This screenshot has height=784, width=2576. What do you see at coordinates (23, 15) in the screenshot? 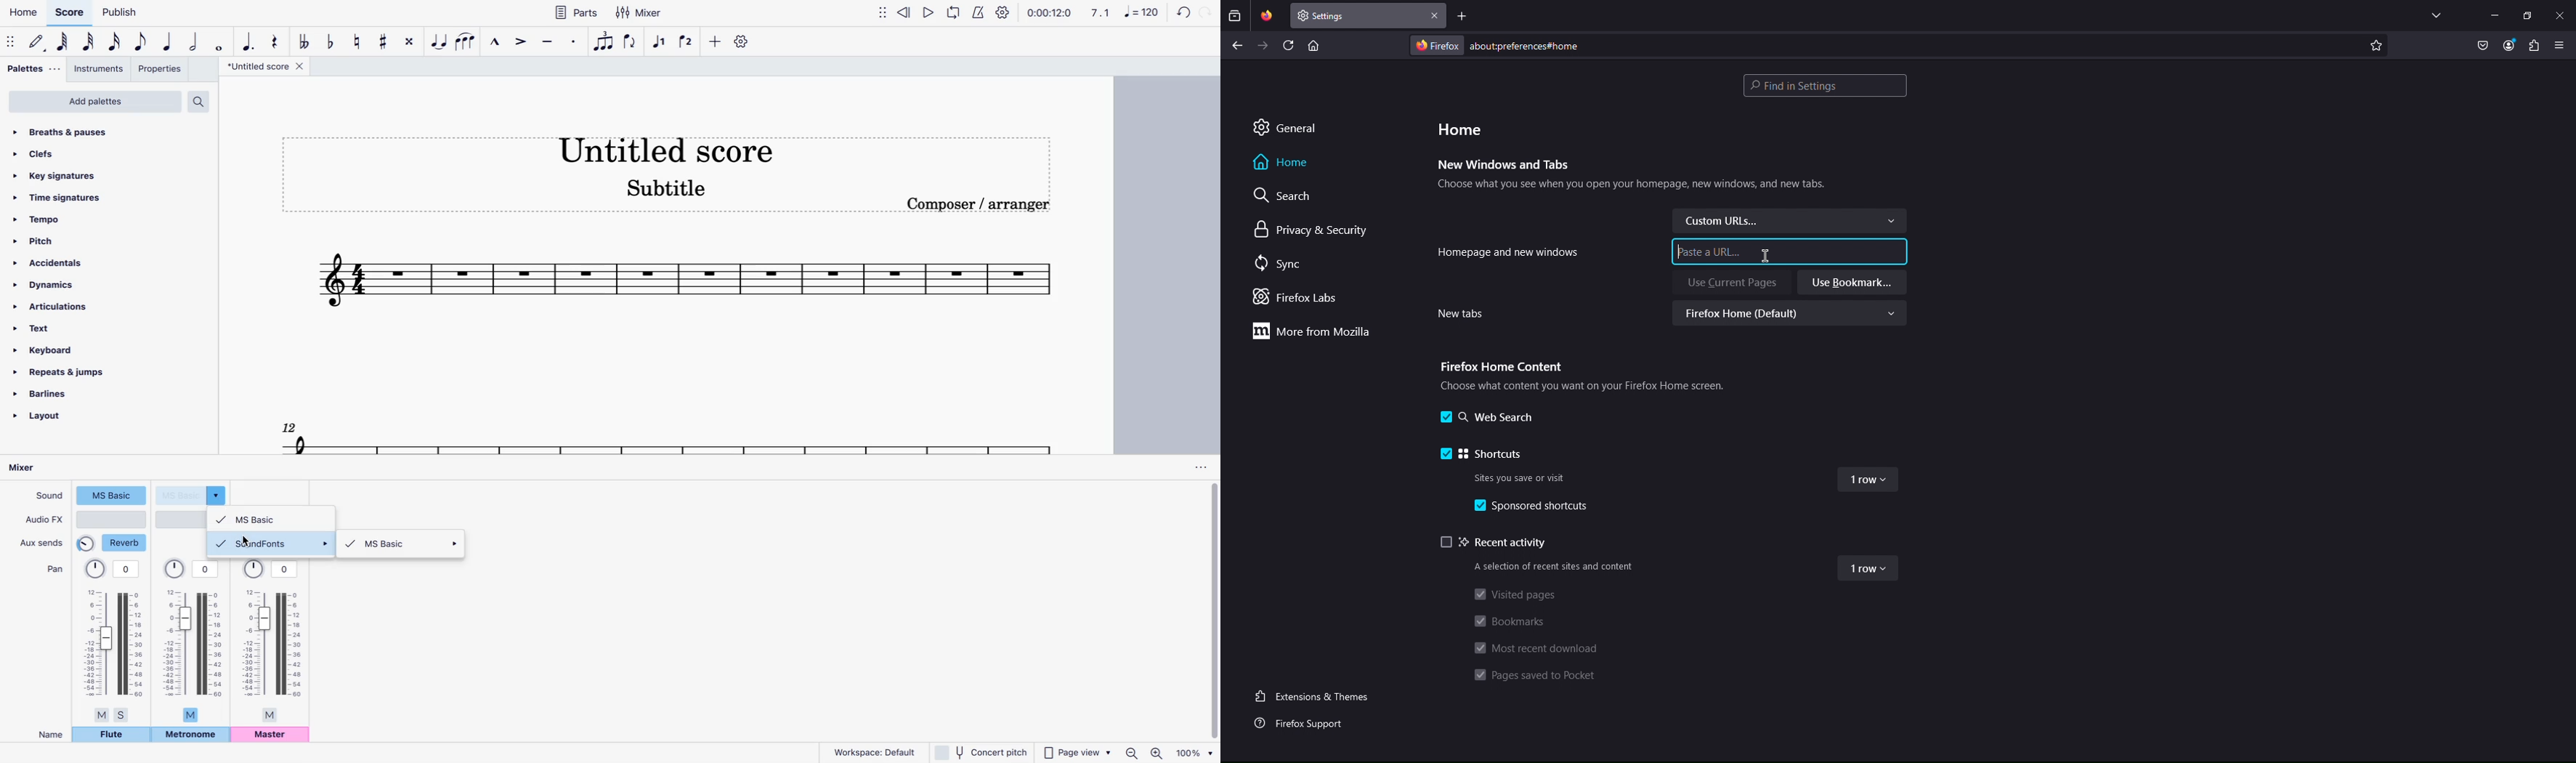
I see `home` at bounding box center [23, 15].